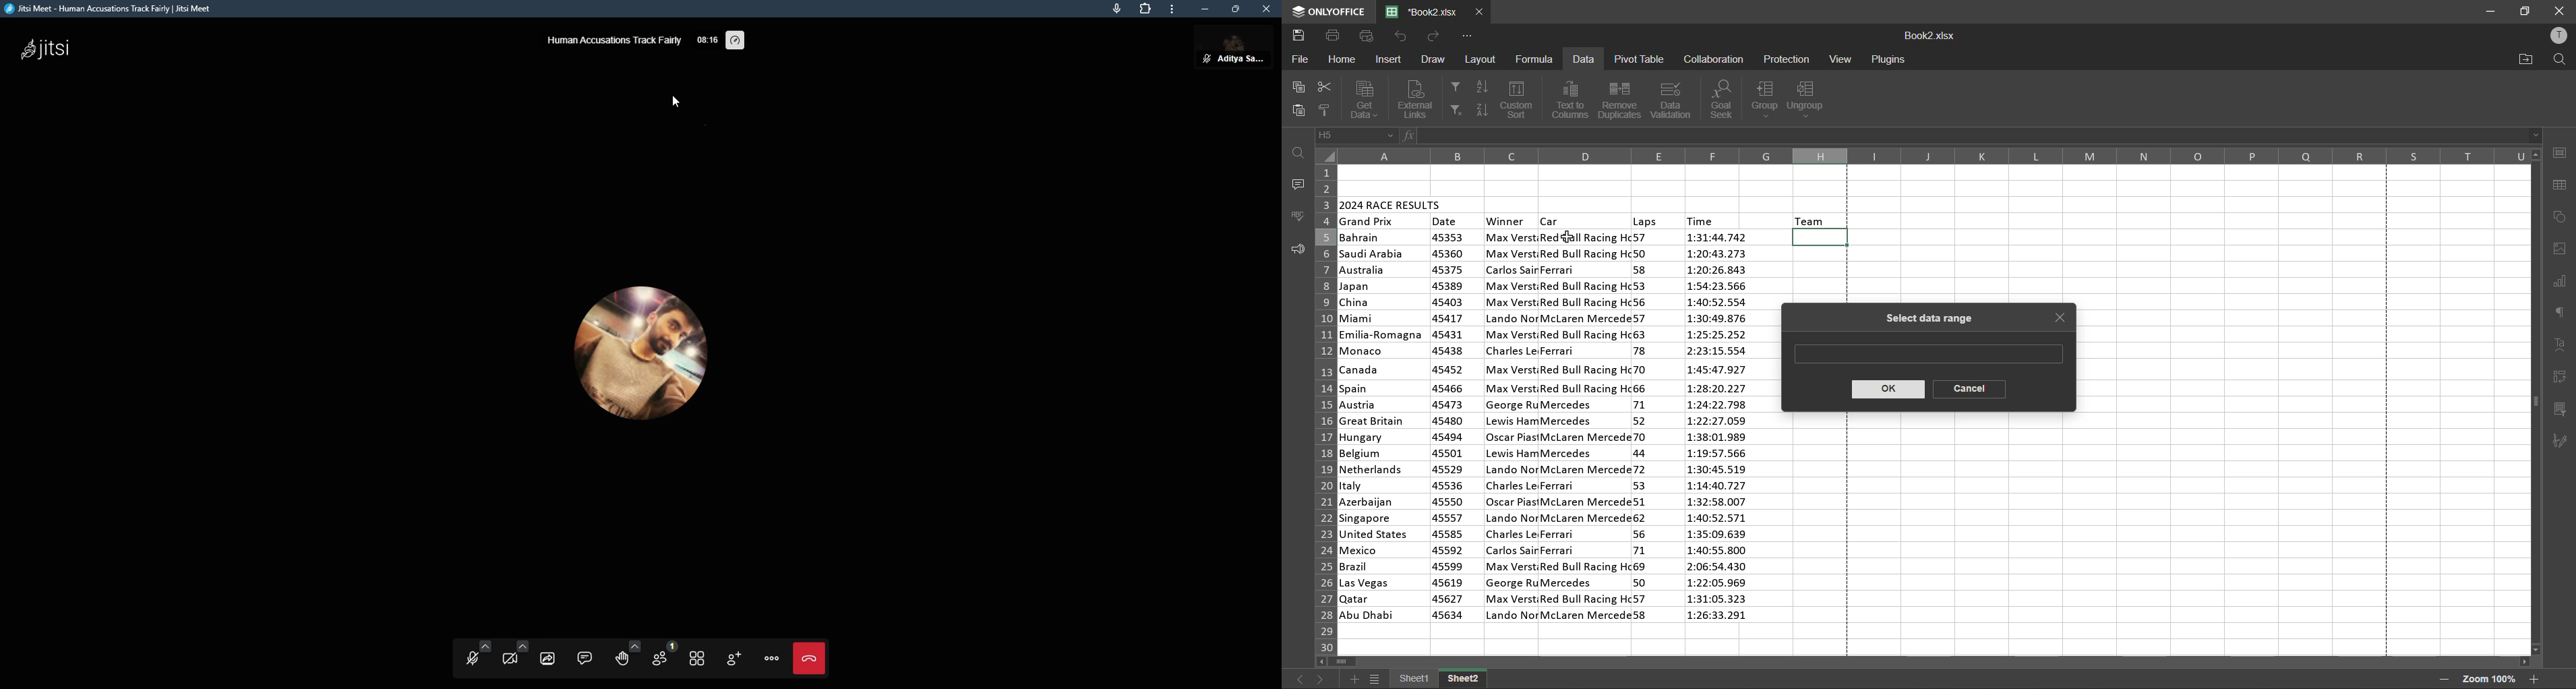 The width and height of the screenshot is (2576, 700). What do you see at coordinates (1342, 61) in the screenshot?
I see `home` at bounding box center [1342, 61].